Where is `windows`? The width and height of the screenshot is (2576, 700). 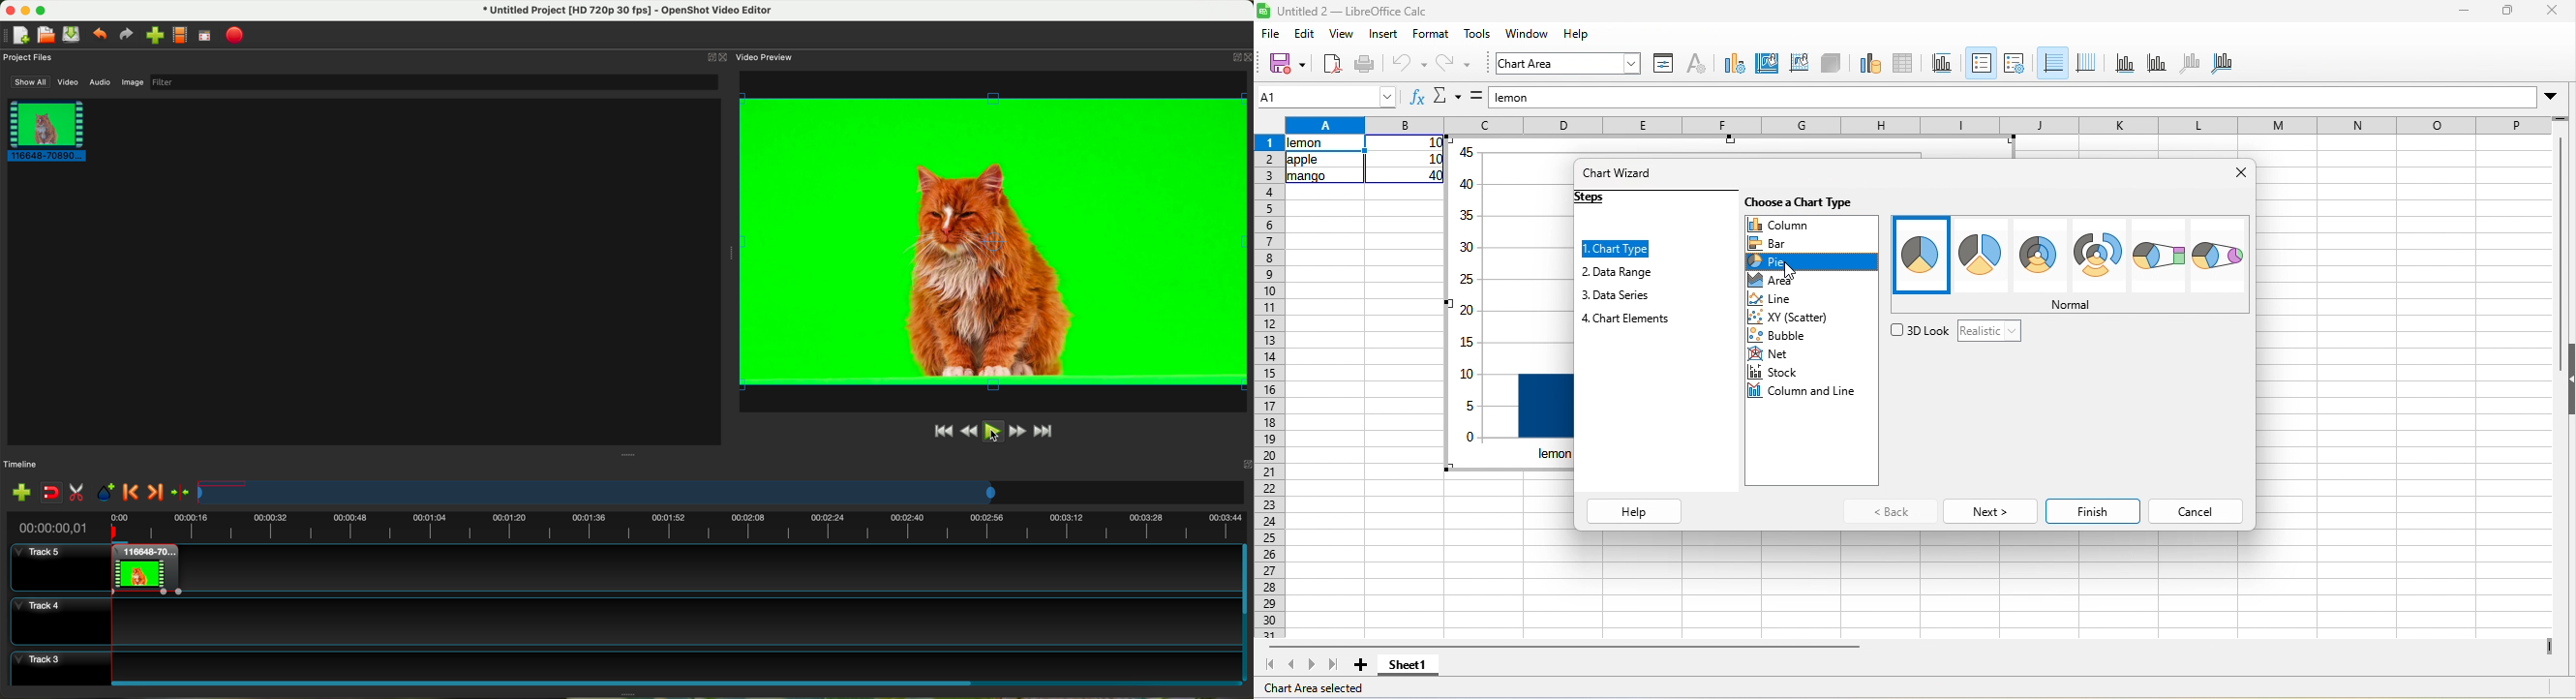 windows is located at coordinates (1528, 35).